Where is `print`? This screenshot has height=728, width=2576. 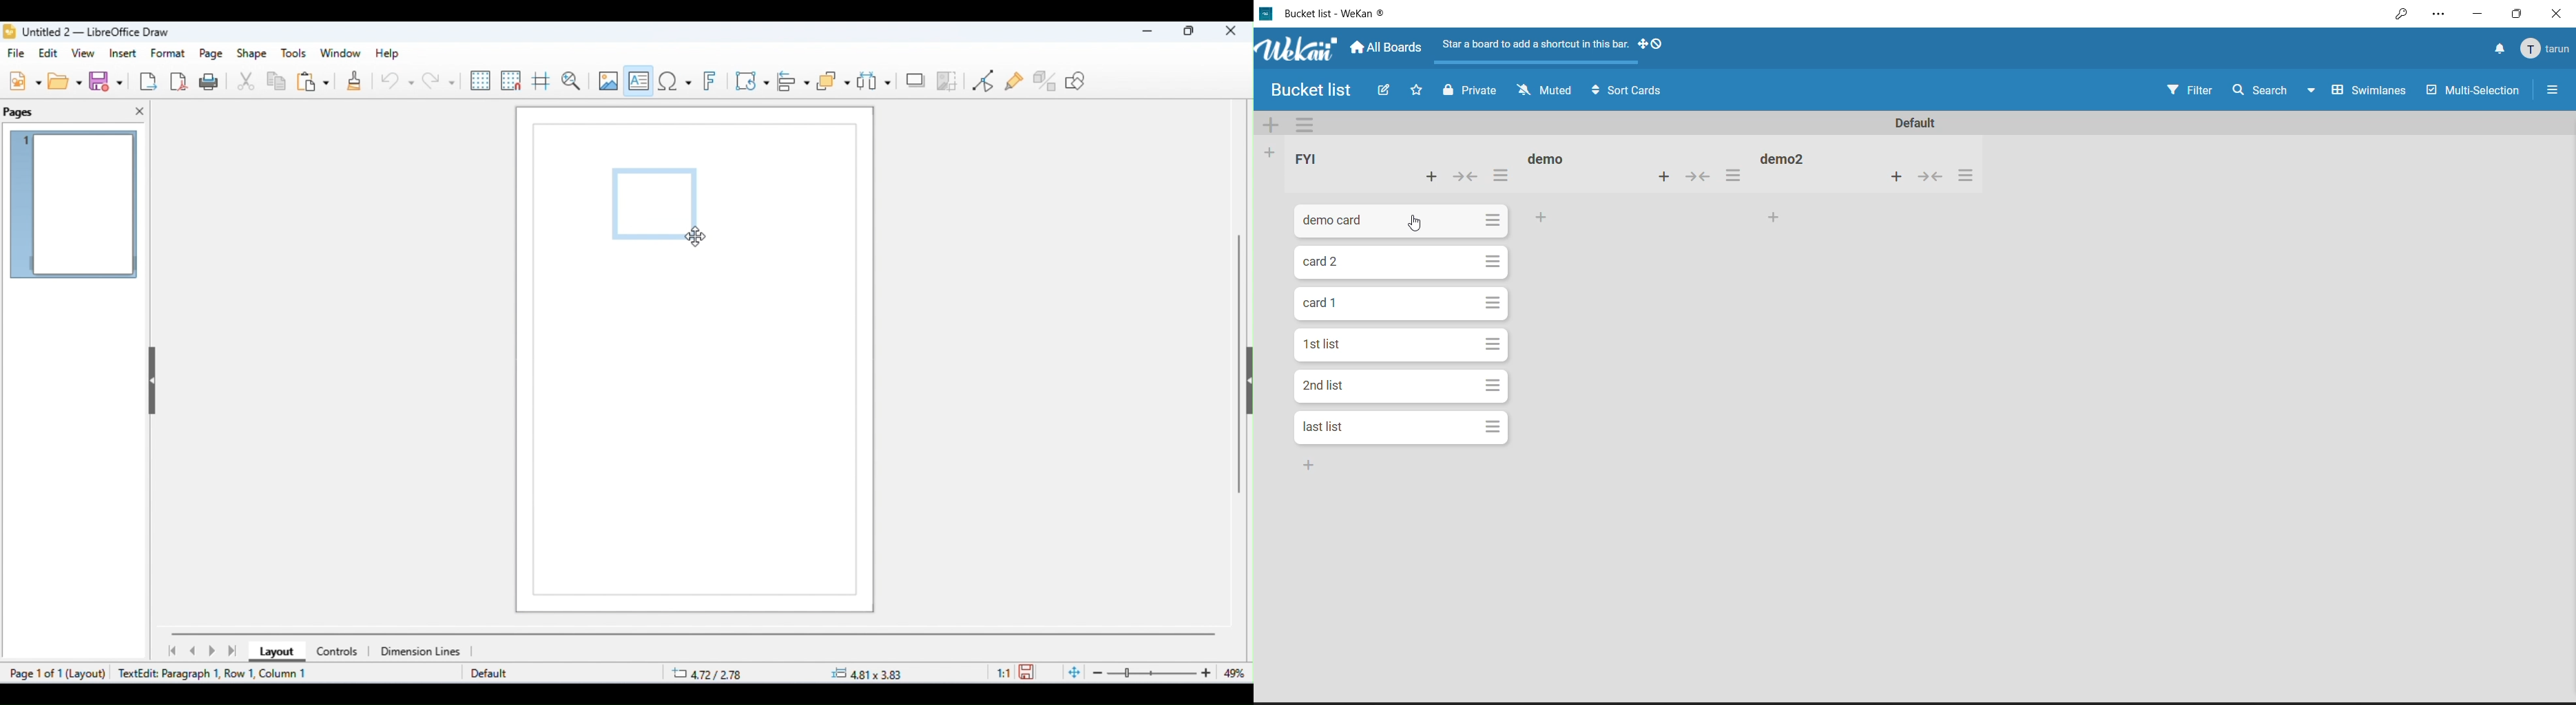
print is located at coordinates (212, 81).